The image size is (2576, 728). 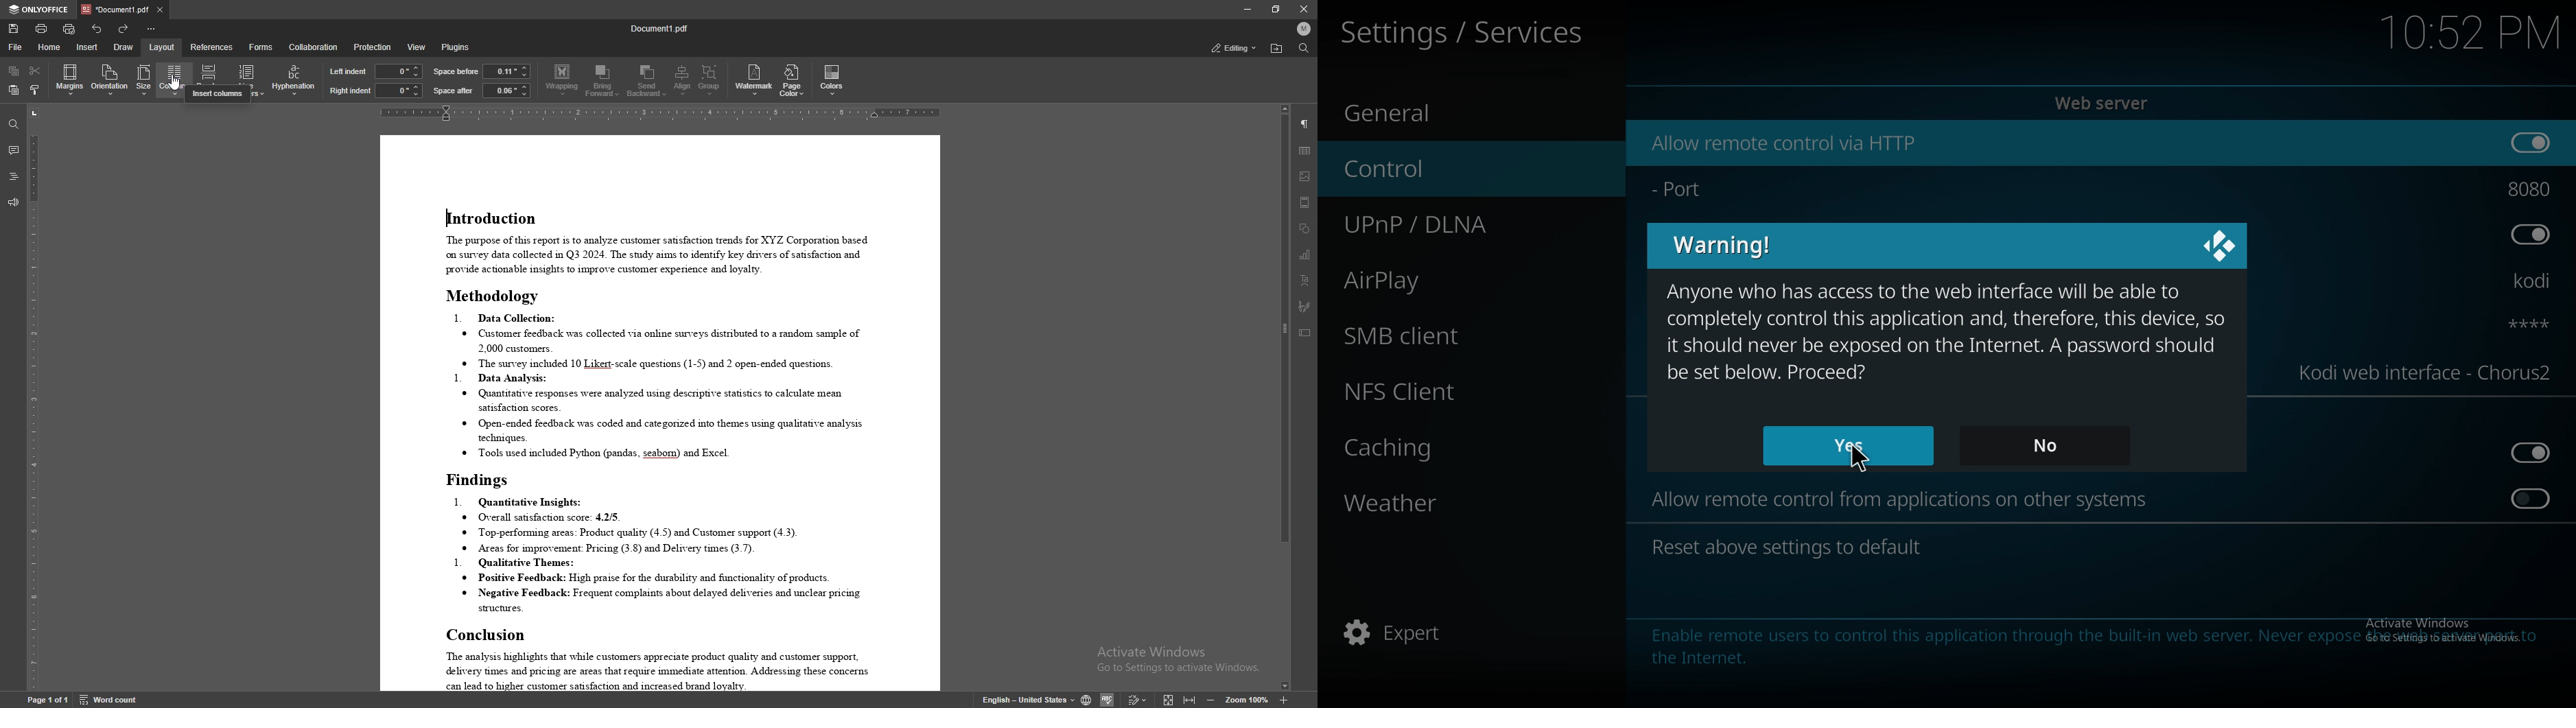 What do you see at coordinates (1463, 30) in the screenshot?
I see `services` at bounding box center [1463, 30].